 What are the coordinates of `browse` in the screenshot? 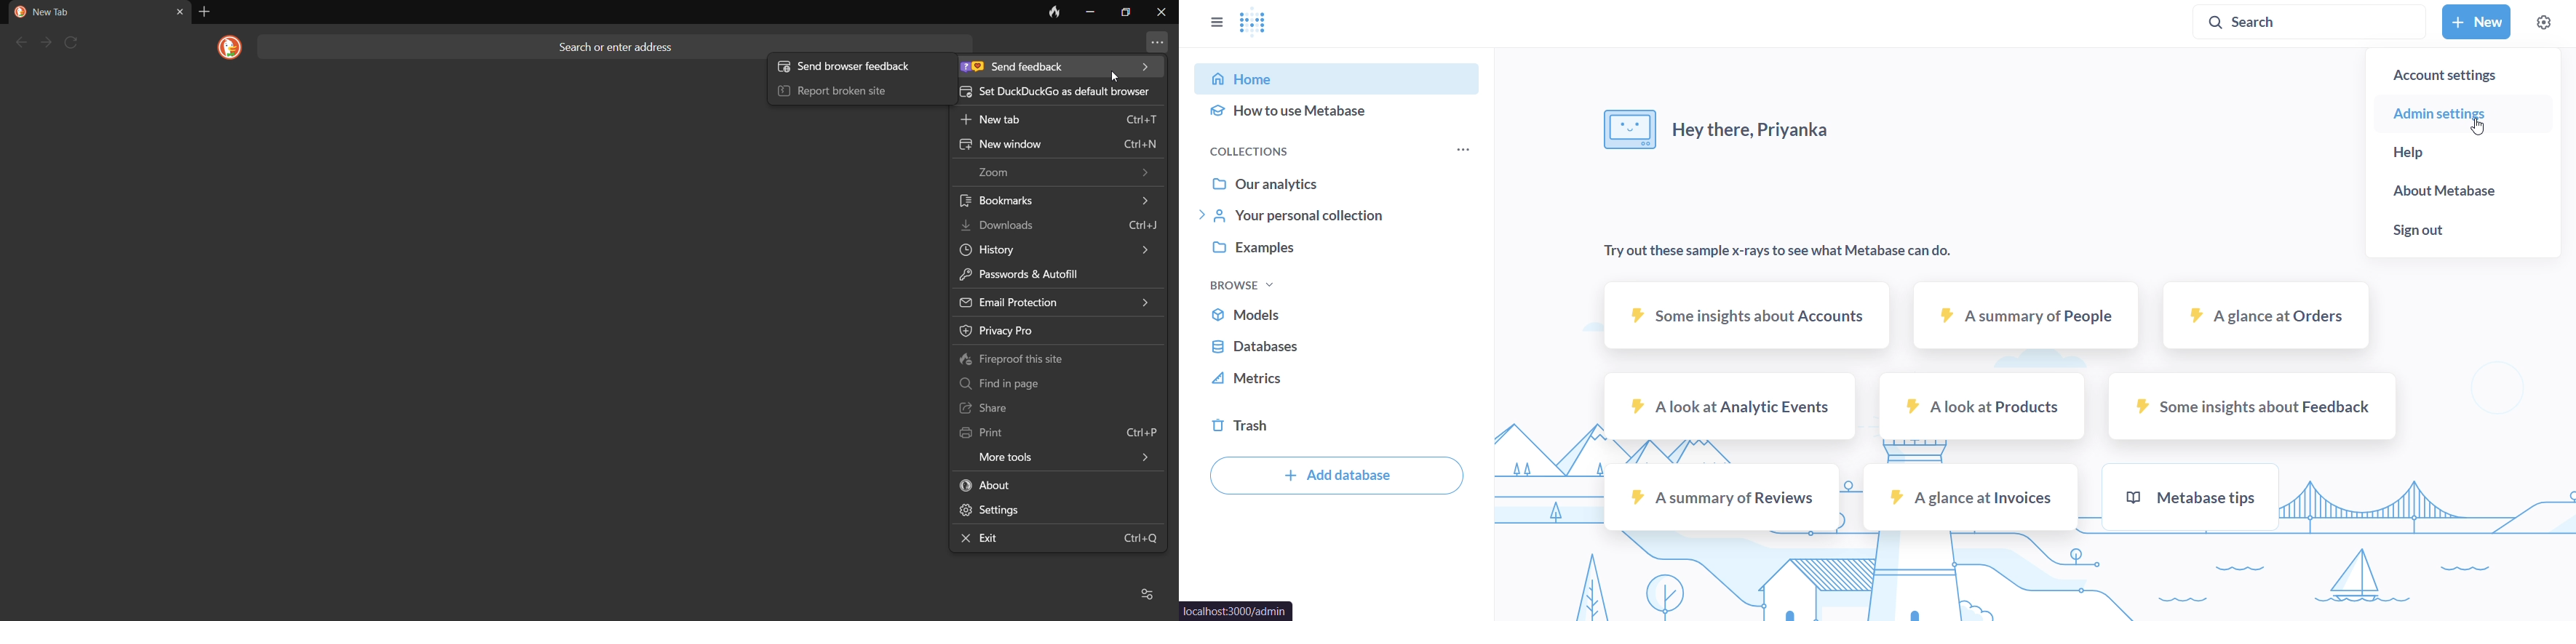 It's located at (1263, 286).